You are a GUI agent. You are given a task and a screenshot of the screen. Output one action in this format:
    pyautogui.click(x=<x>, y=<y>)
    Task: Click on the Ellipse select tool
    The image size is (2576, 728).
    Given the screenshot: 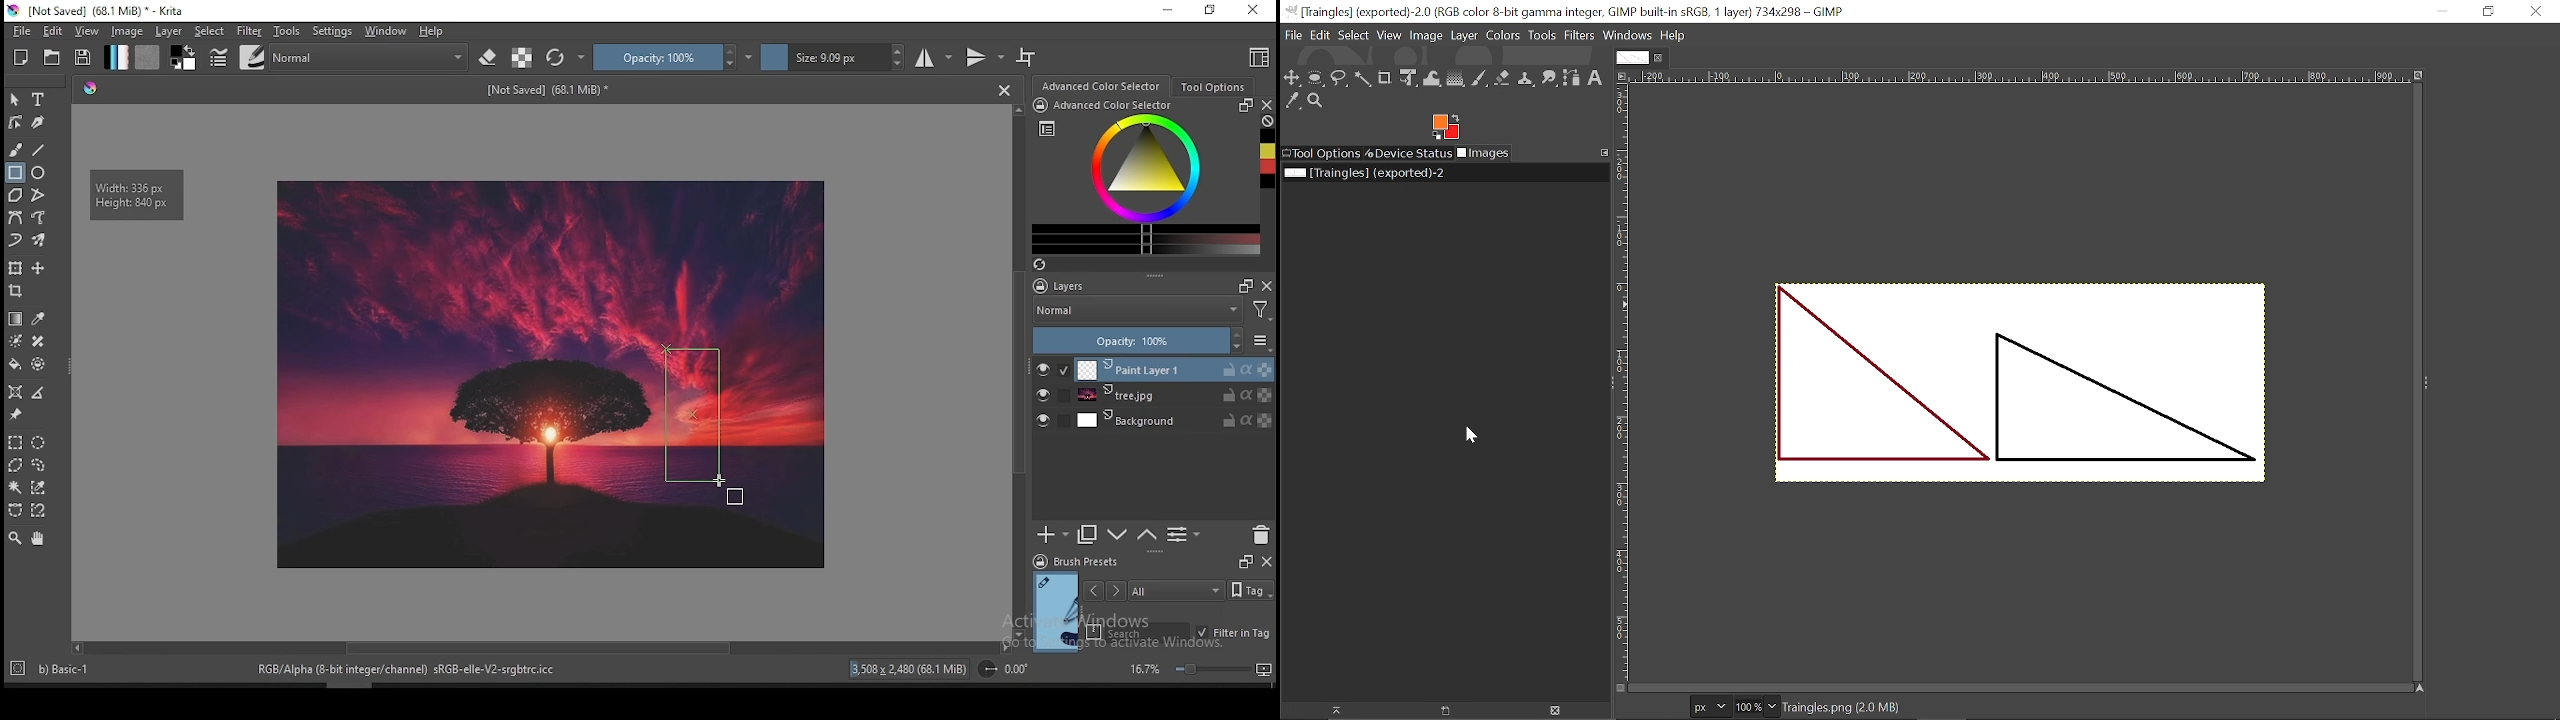 What is the action you would take?
    pyautogui.click(x=1316, y=79)
    